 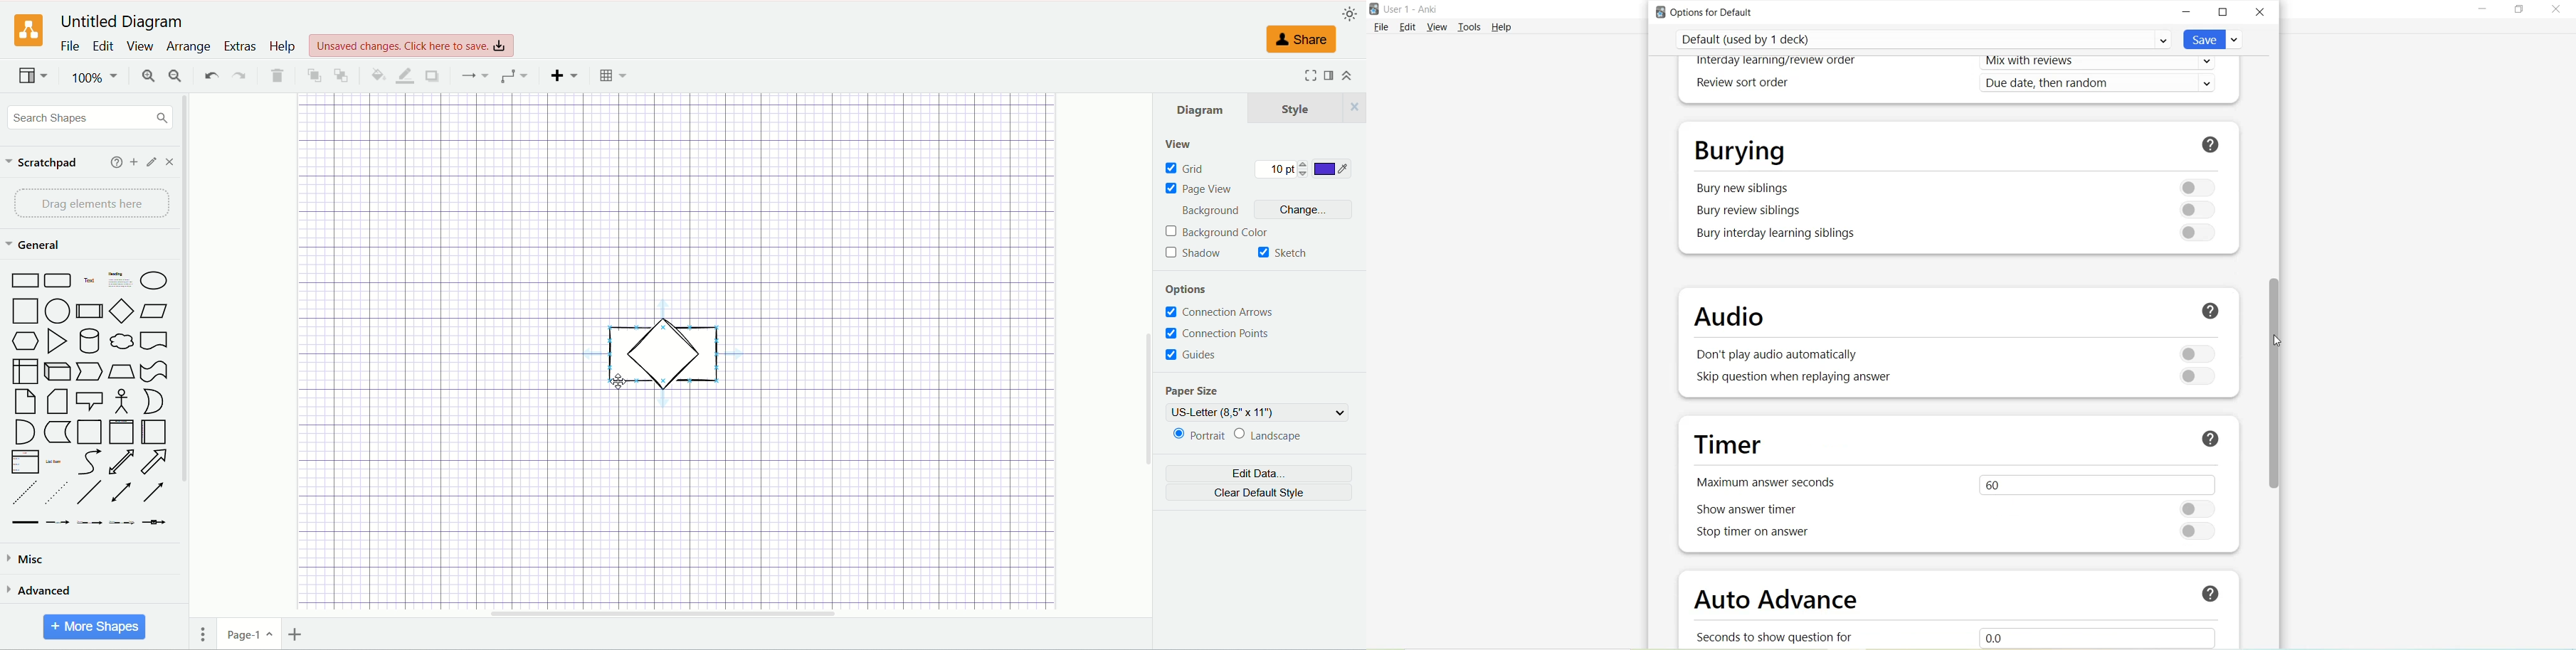 I want to click on extras, so click(x=240, y=46).